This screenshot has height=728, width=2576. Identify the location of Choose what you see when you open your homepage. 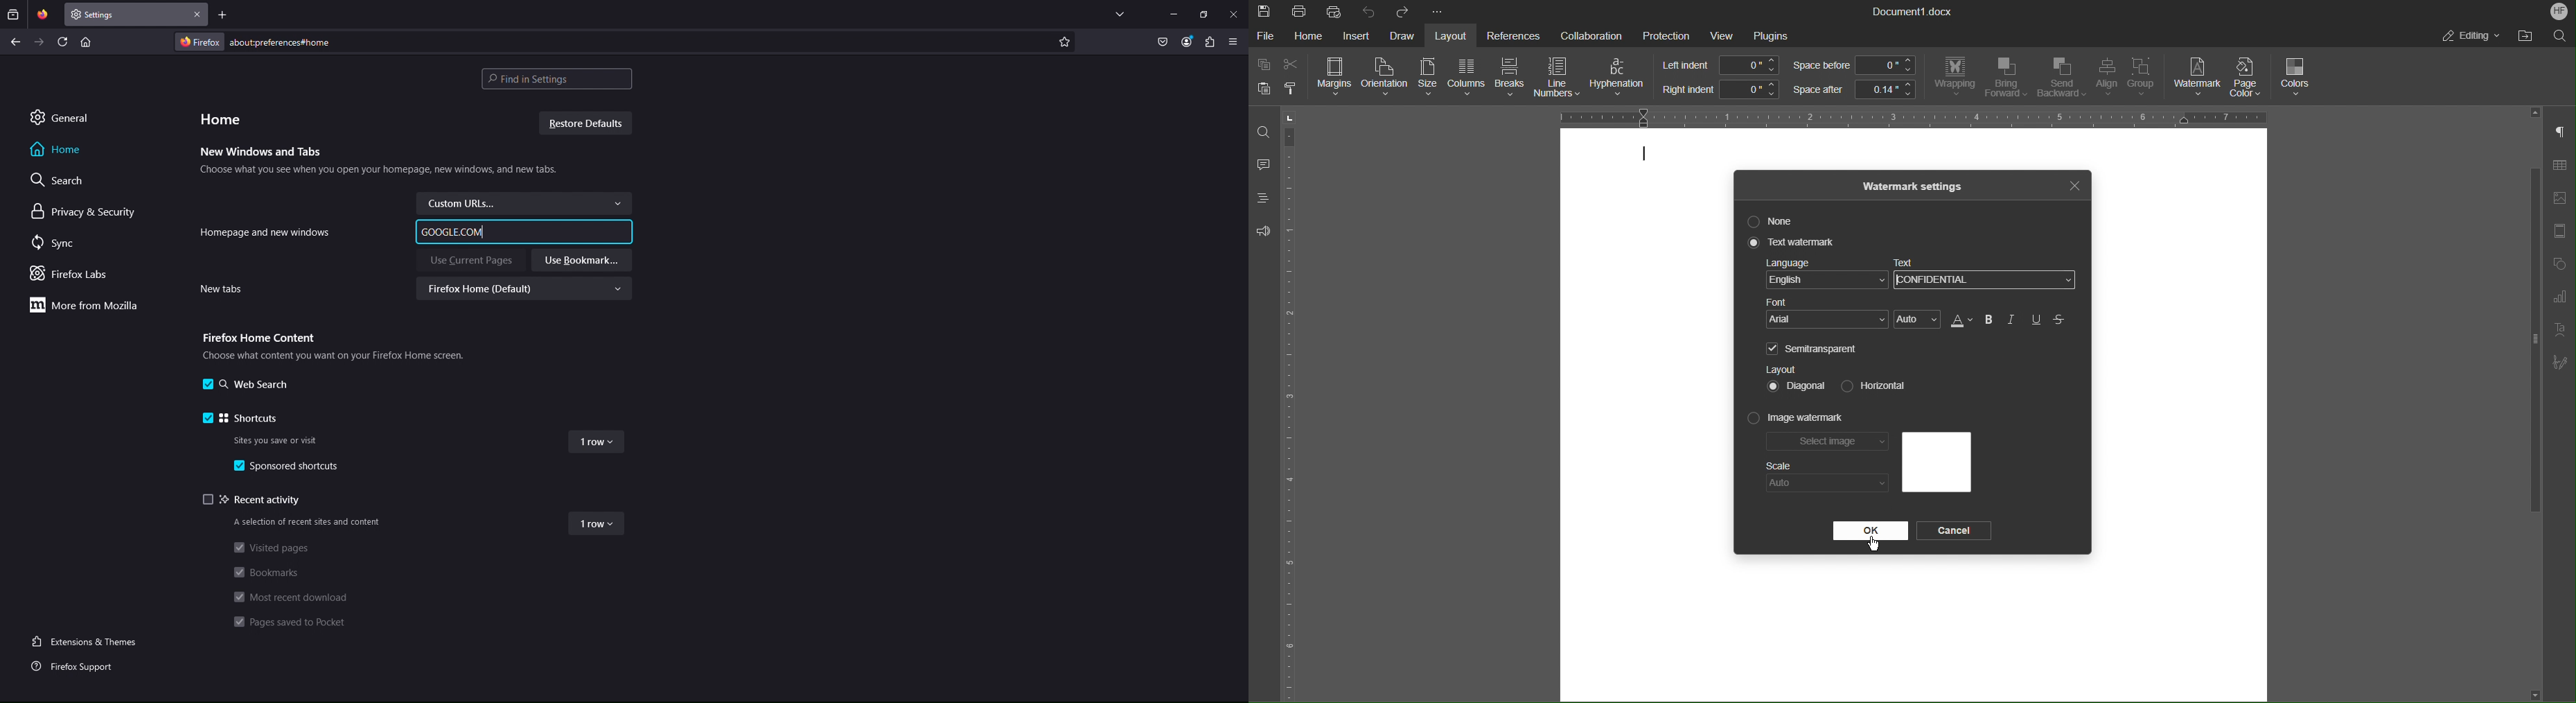
(379, 172).